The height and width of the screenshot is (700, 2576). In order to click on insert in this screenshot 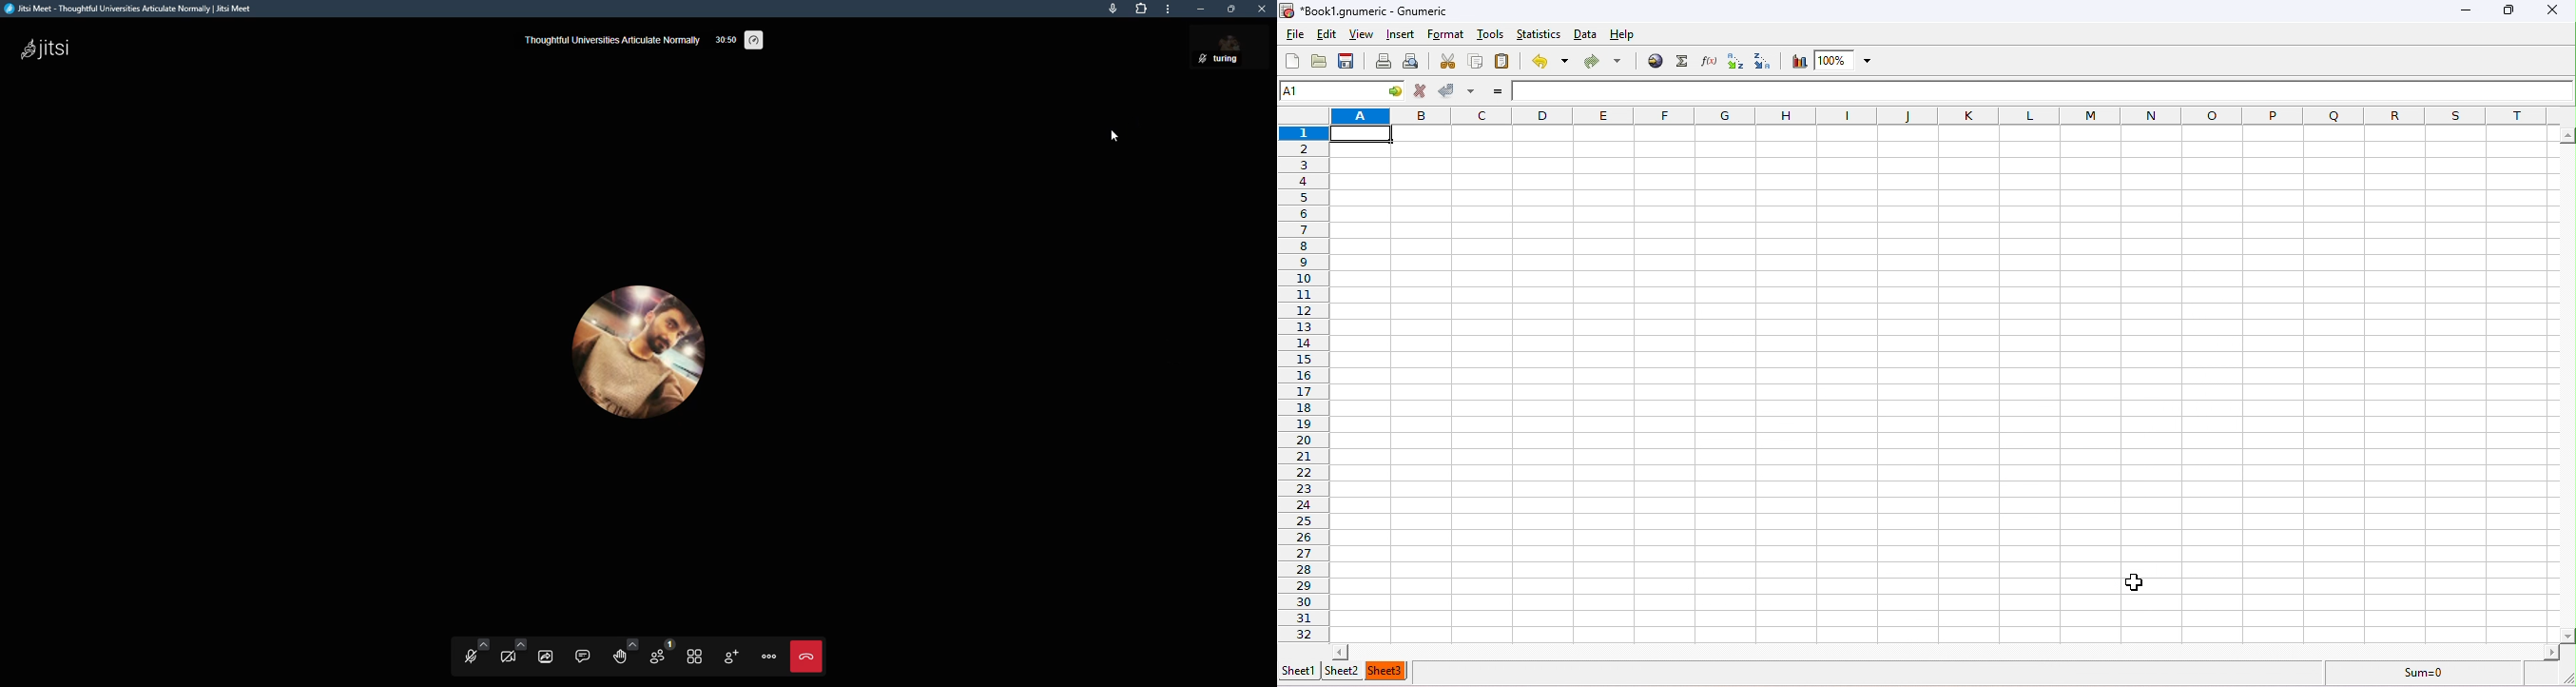, I will do `click(1403, 35)`.